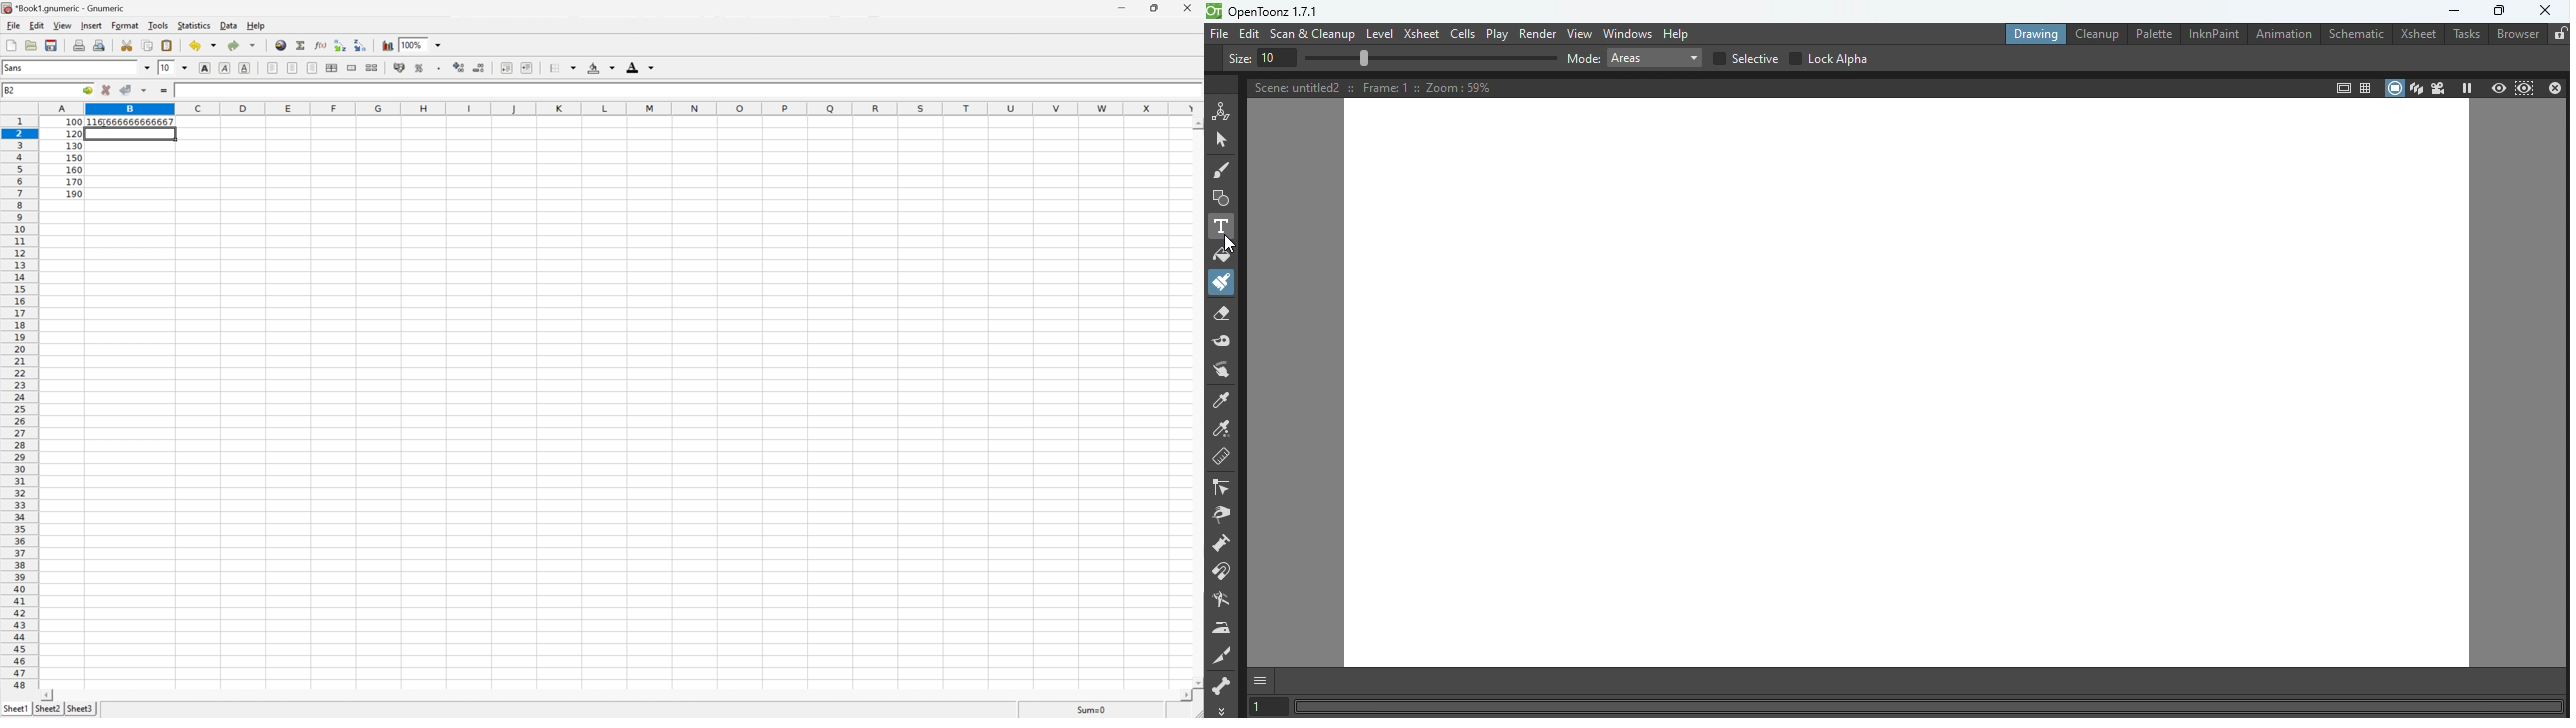 This screenshot has width=2576, height=728. What do you see at coordinates (312, 68) in the screenshot?
I see `Align Right` at bounding box center [312, 68].